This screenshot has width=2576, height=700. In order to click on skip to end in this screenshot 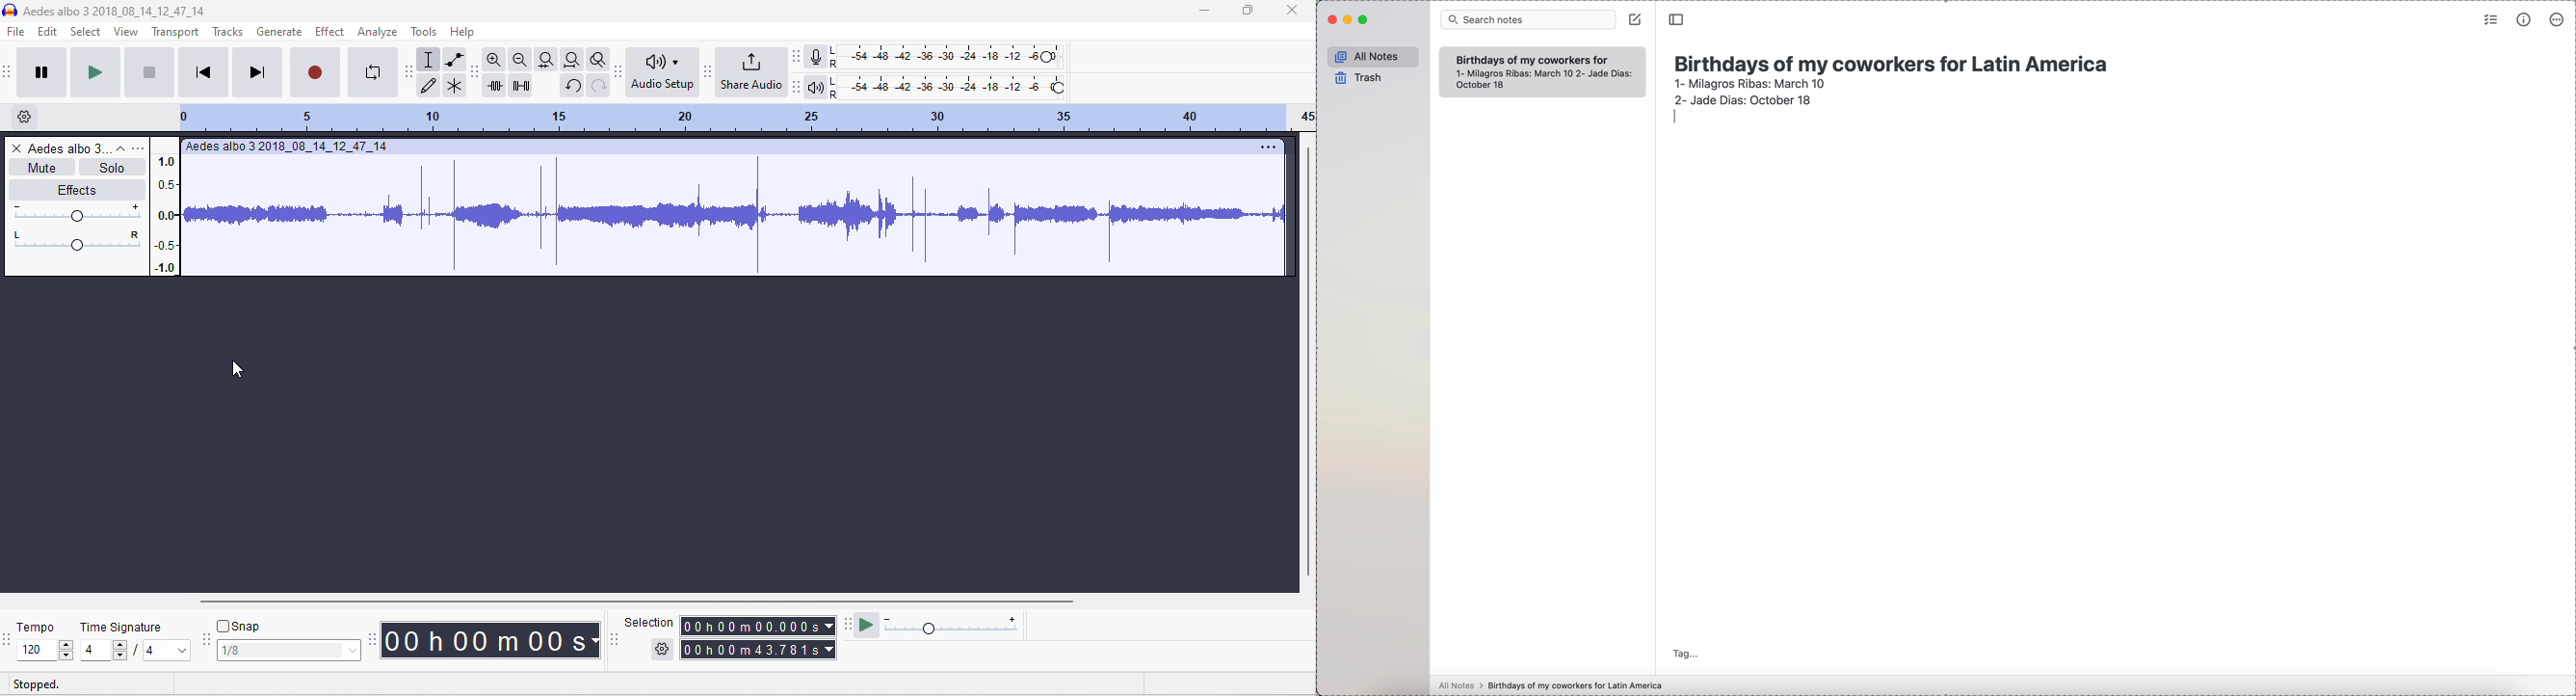, I will do `click(256, 72)`.